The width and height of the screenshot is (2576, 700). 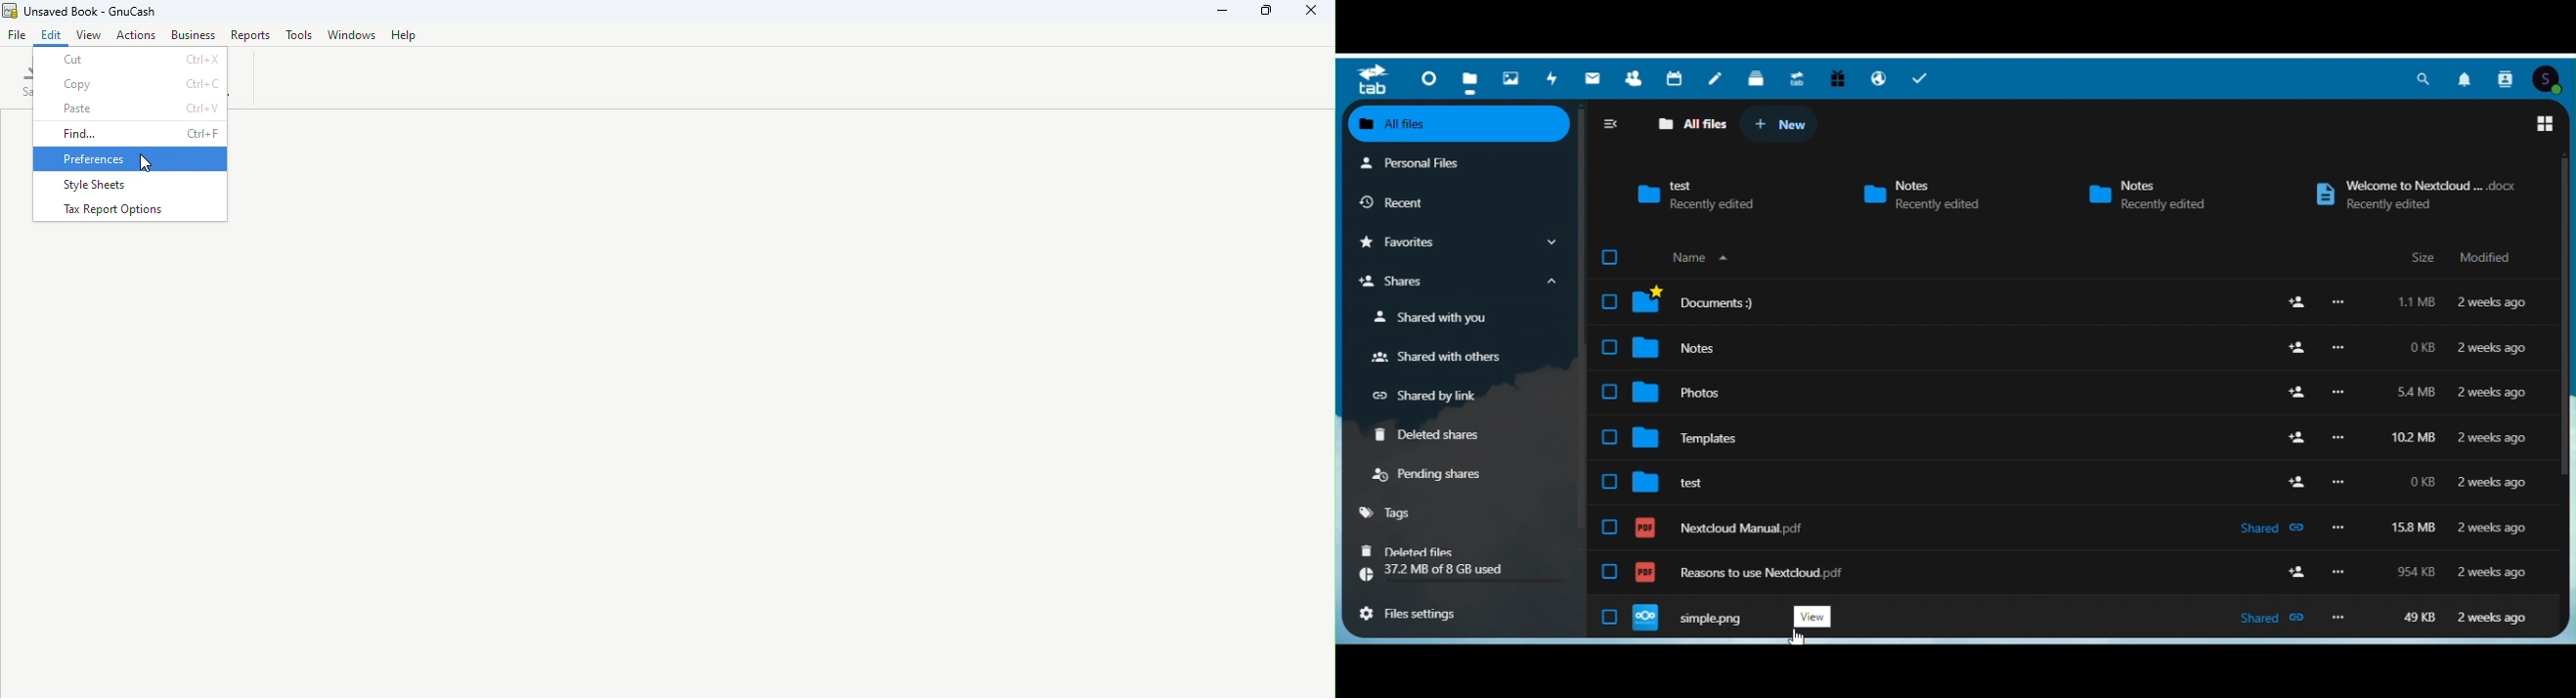 What do you see at coordinates (133, 60) in the screenshot?
I see `Cut` at bounding box center [133, 60].